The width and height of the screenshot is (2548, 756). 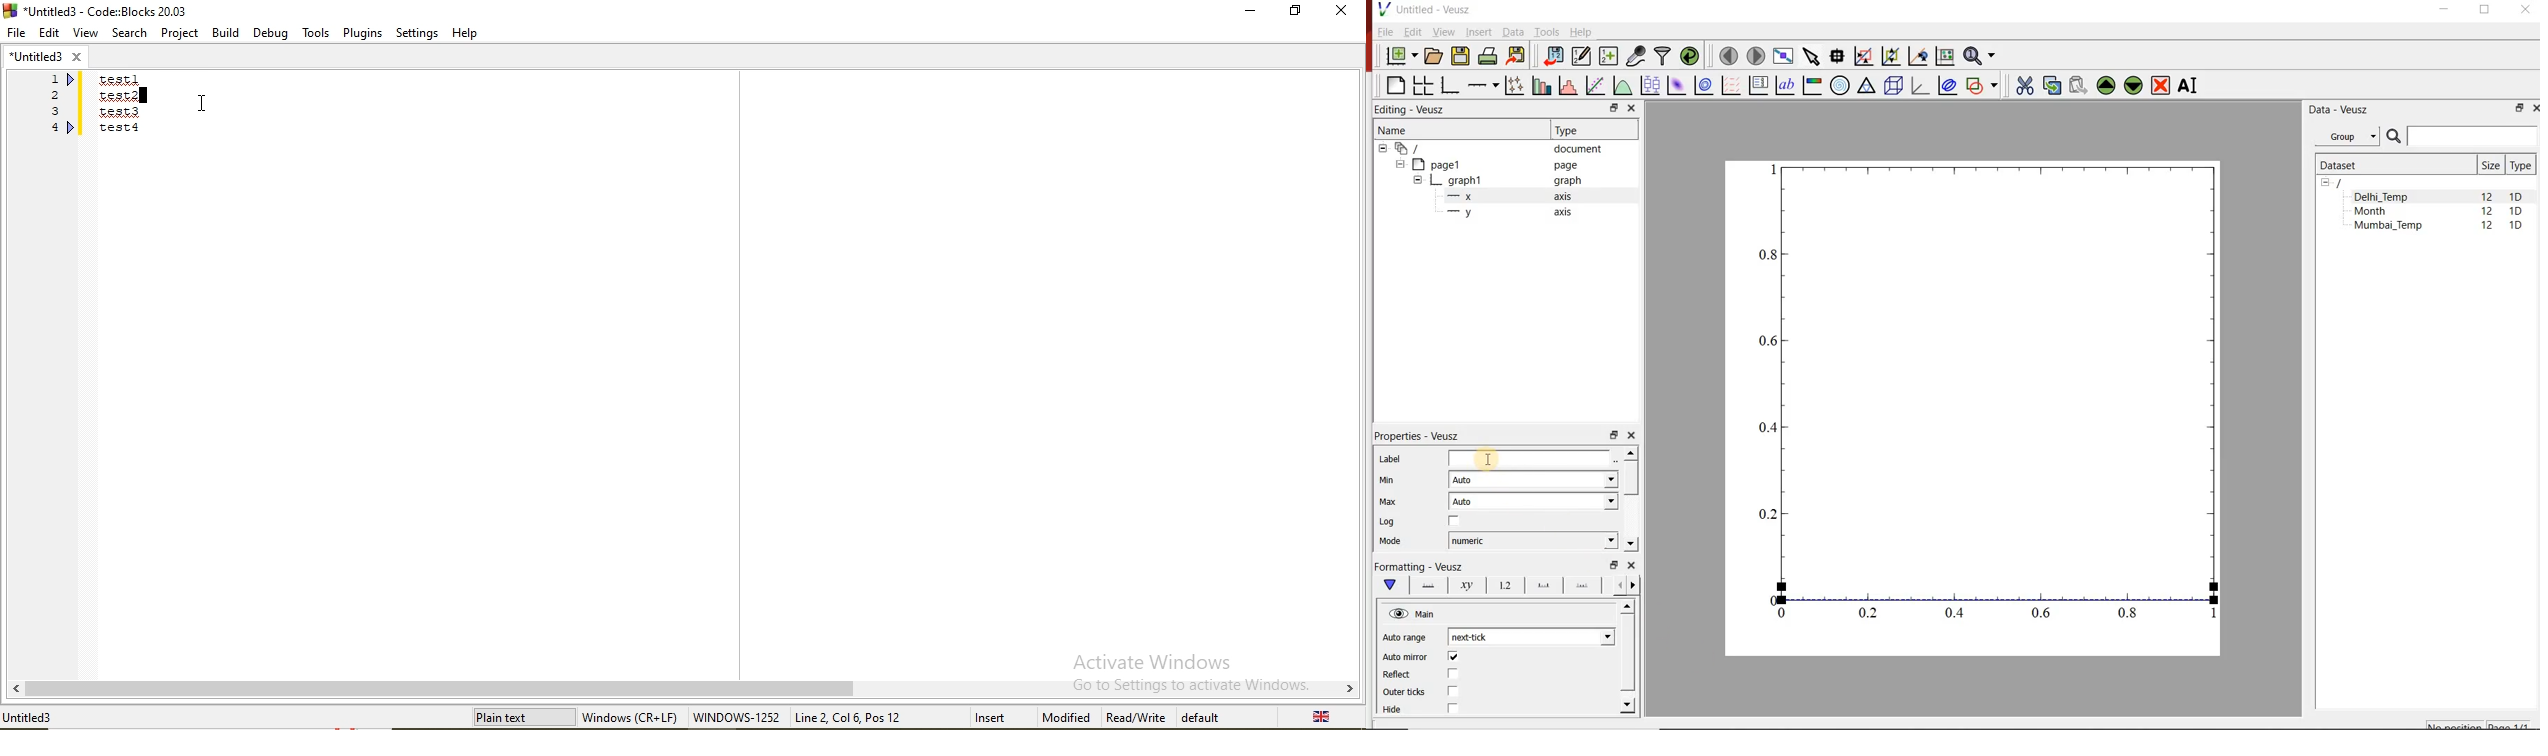 I want to click on indicator beside e, so click(x=73, y=127).